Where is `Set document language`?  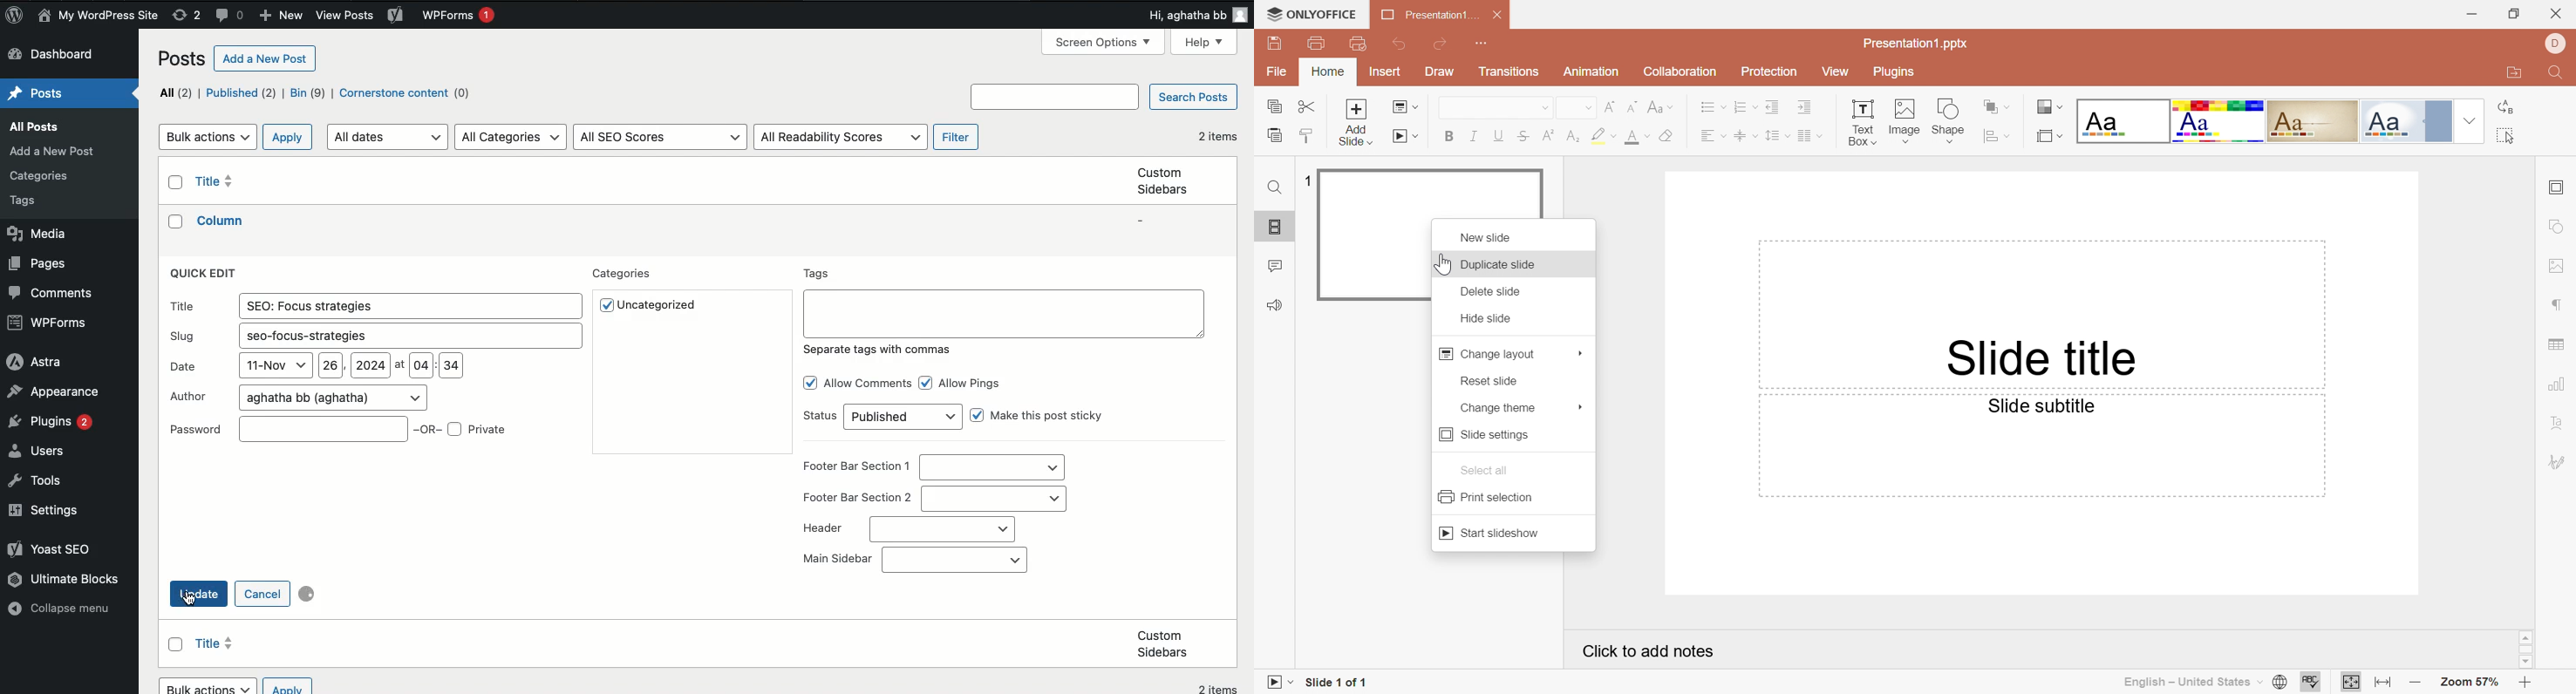 Set document language is located at coordinates (2281, 683).